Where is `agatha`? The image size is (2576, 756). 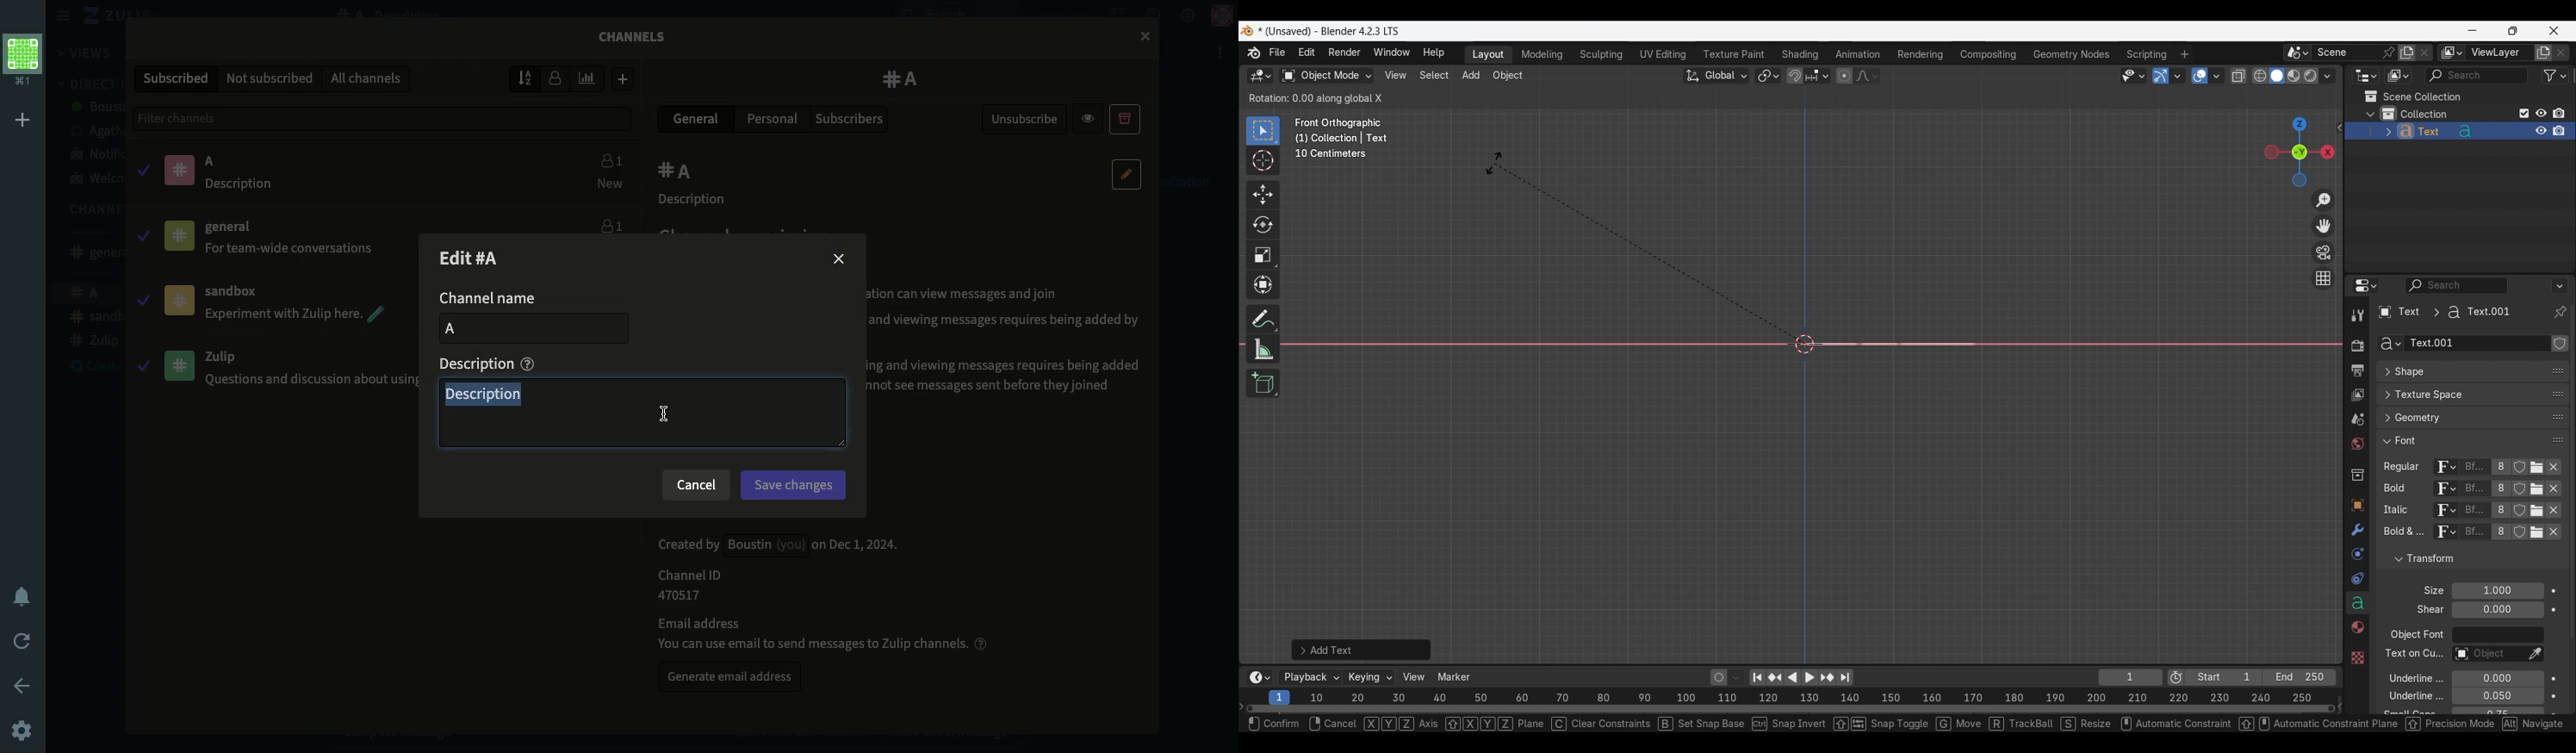 agatha is located at coordinates (94, 131).